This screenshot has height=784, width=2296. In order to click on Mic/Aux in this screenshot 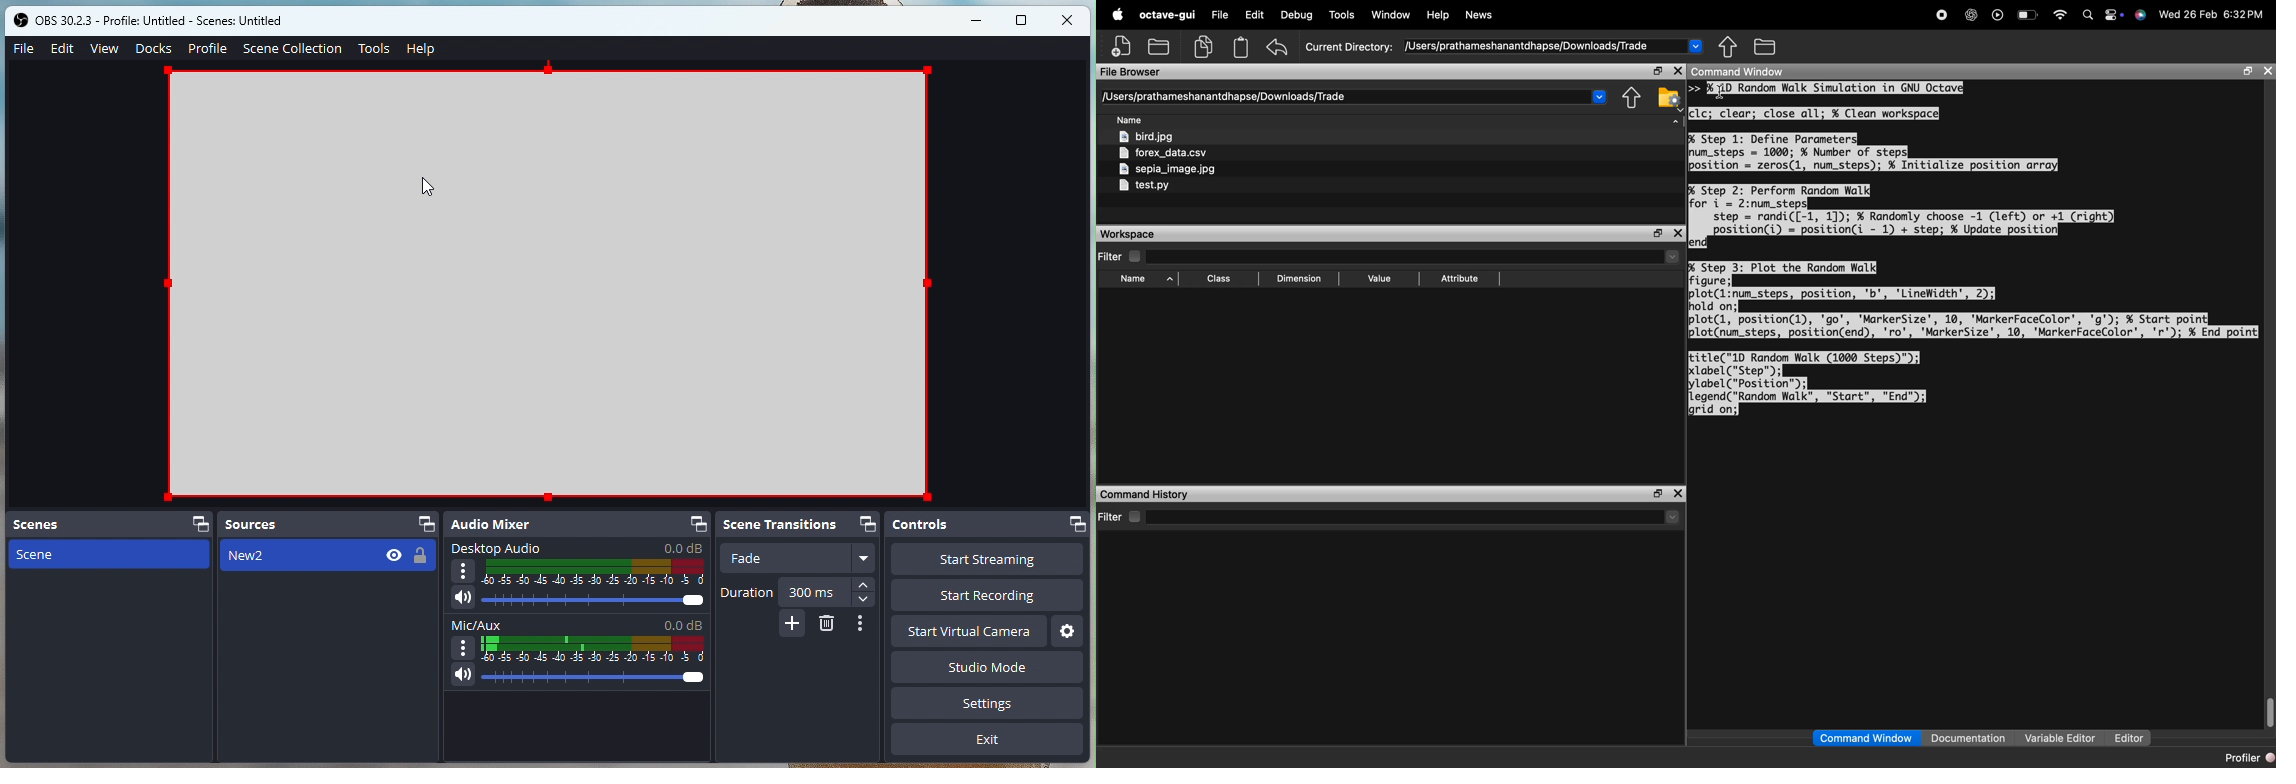, I will do `click(577, 654)`.